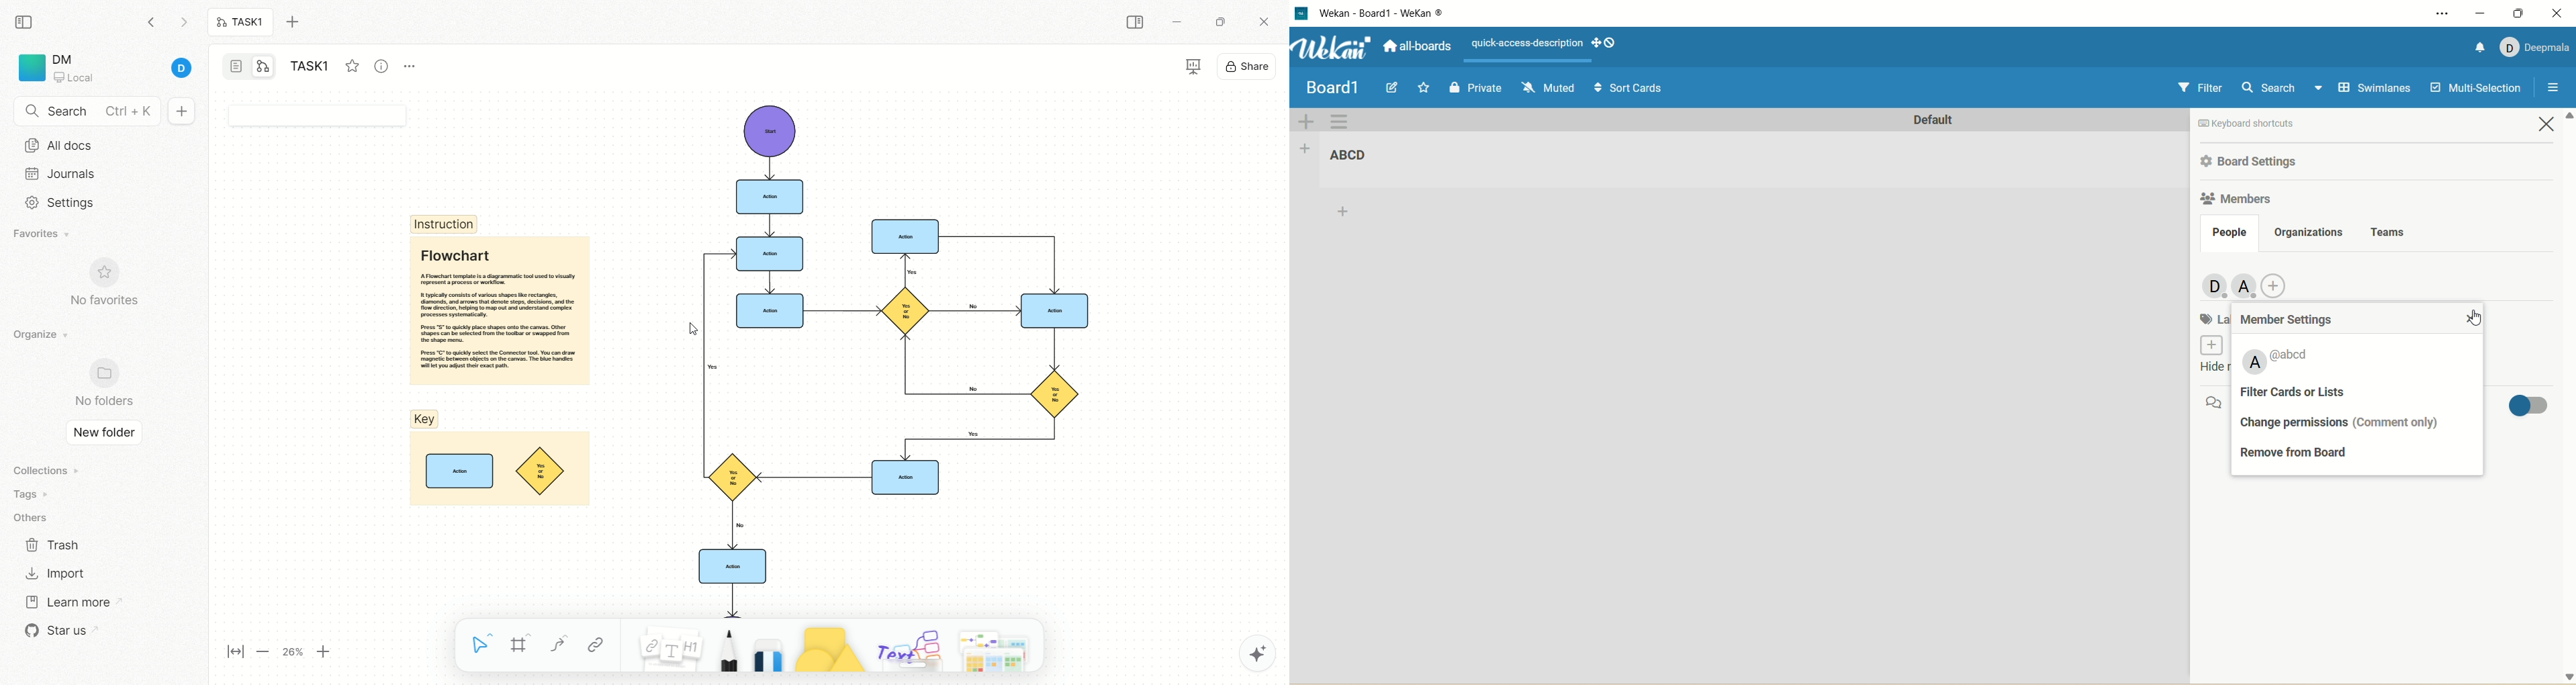 This screenshot has height=700, width=2576. I want to click on collapse sidebar, so click(28, 21).